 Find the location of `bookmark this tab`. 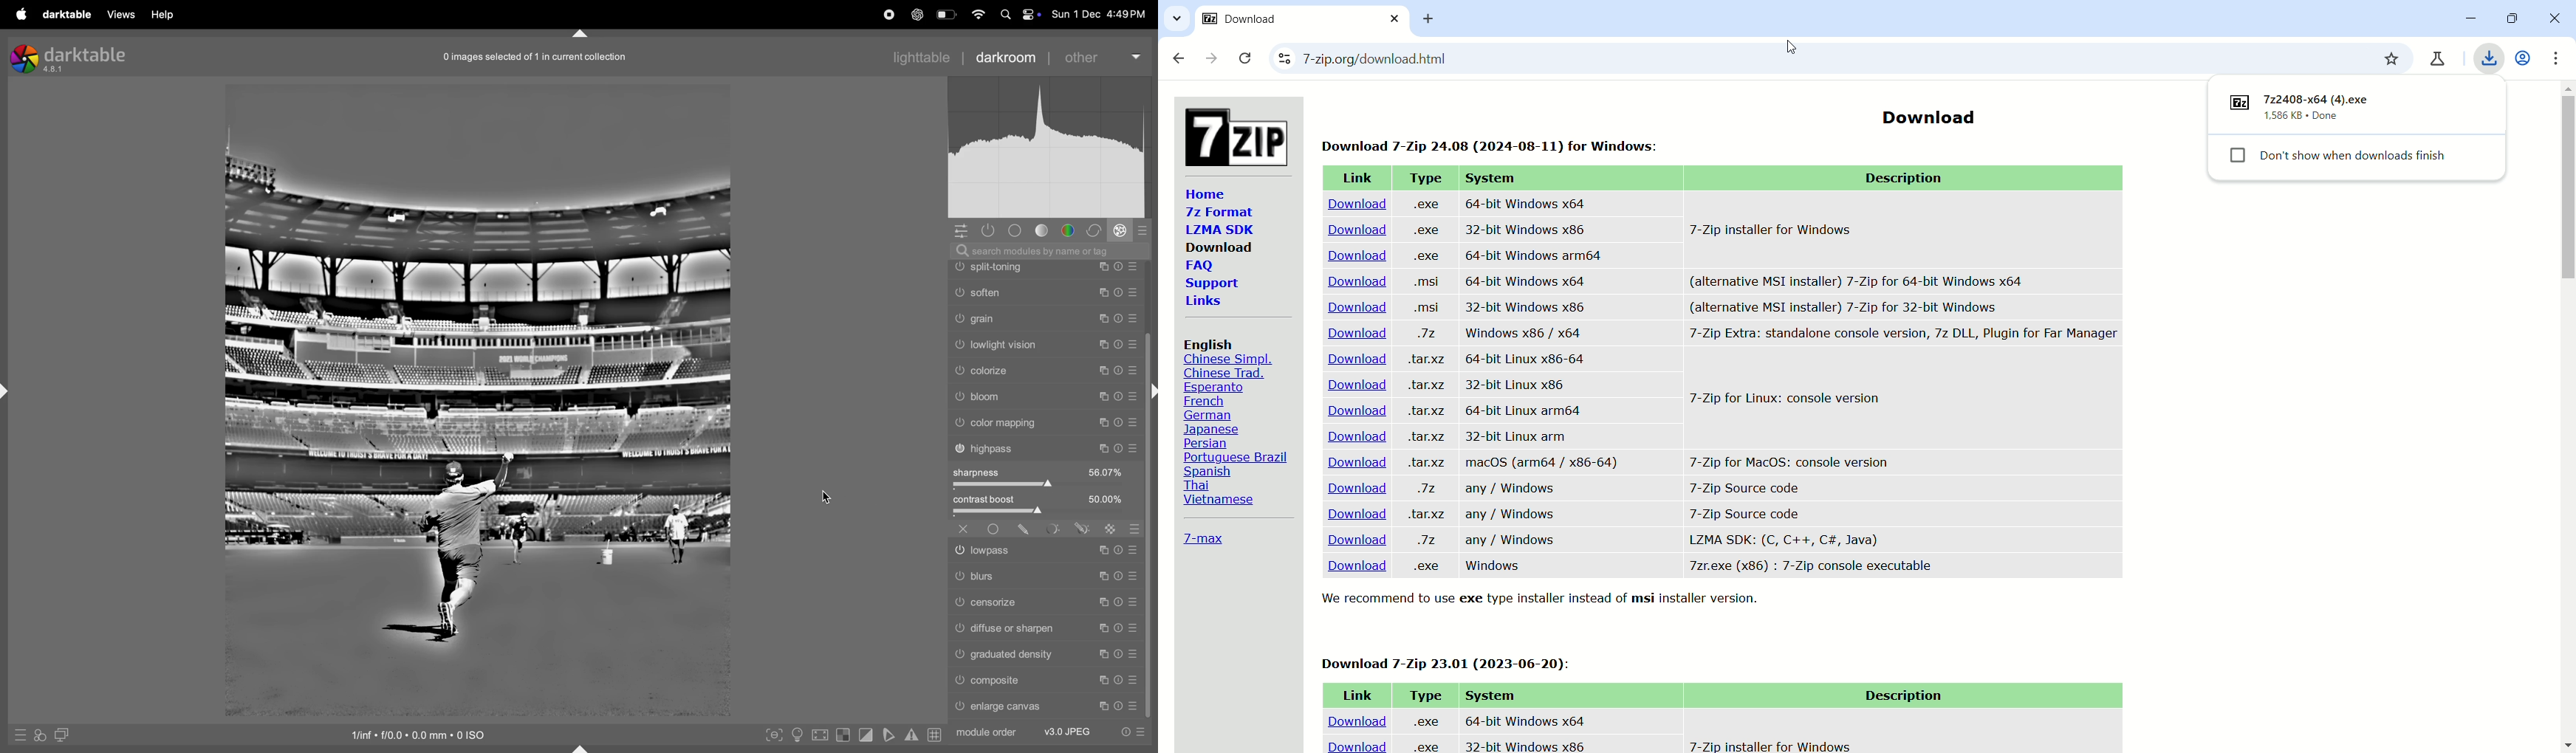

bookmark this tab is located at coordinates (2391, 58).